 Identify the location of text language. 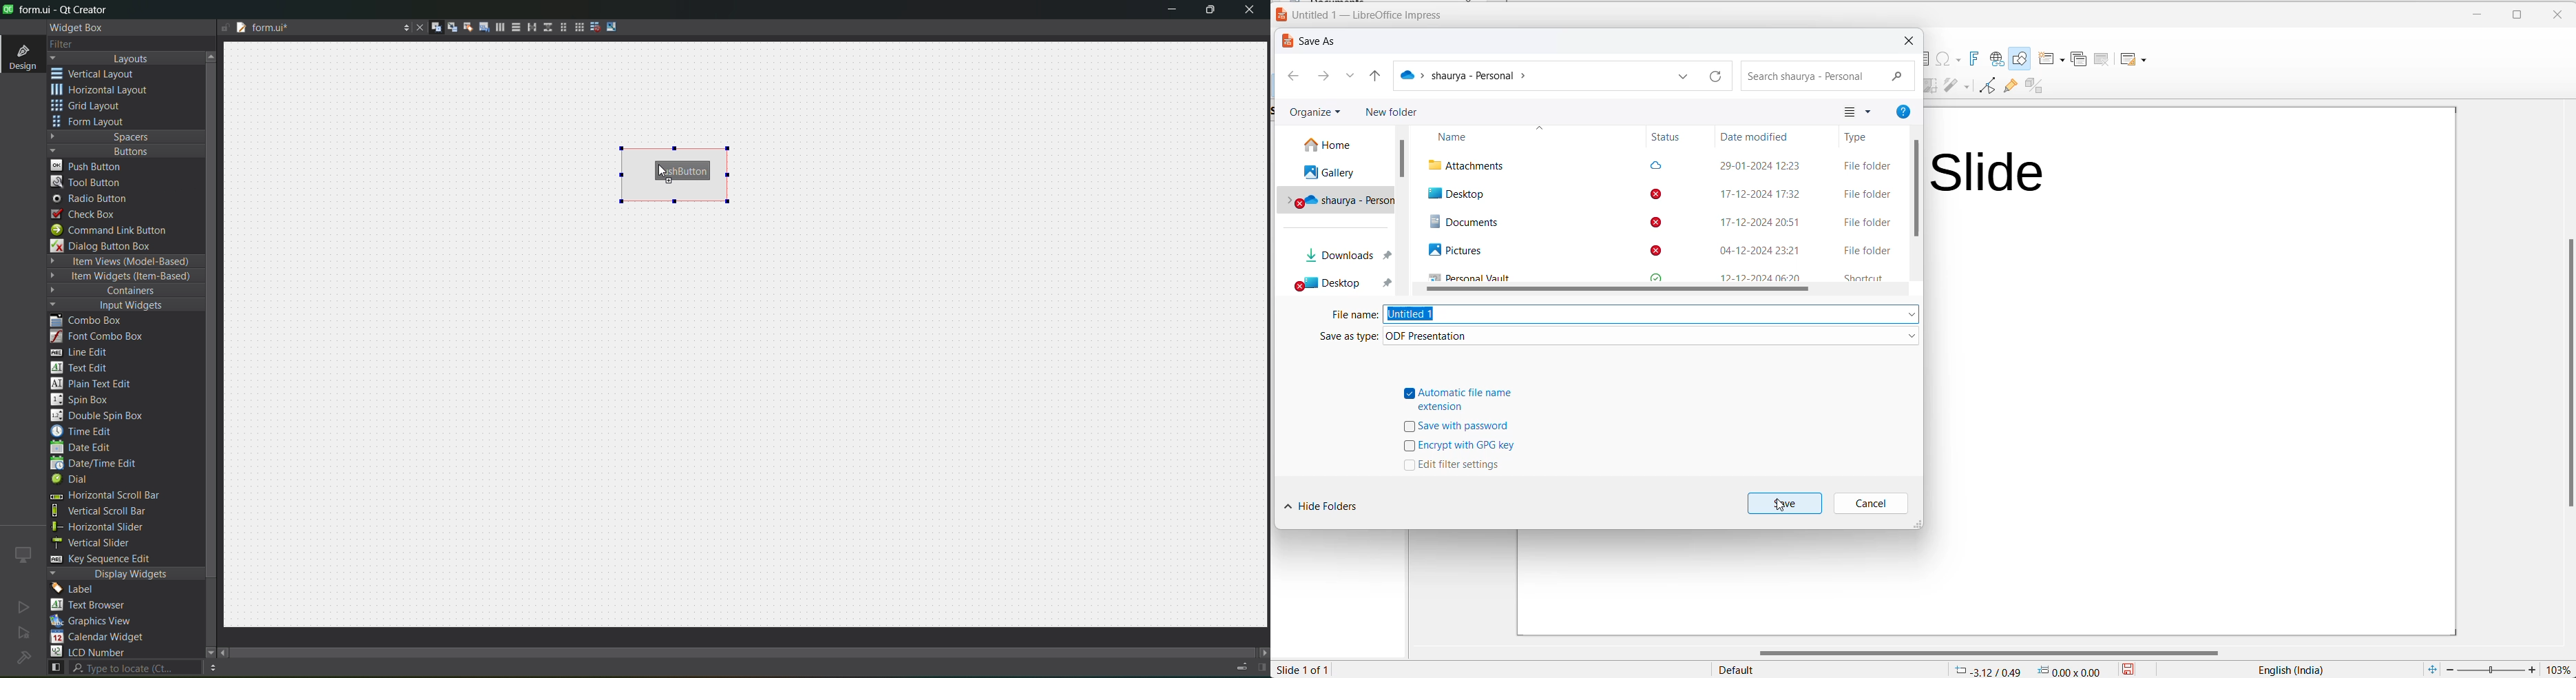
(2283, 669).